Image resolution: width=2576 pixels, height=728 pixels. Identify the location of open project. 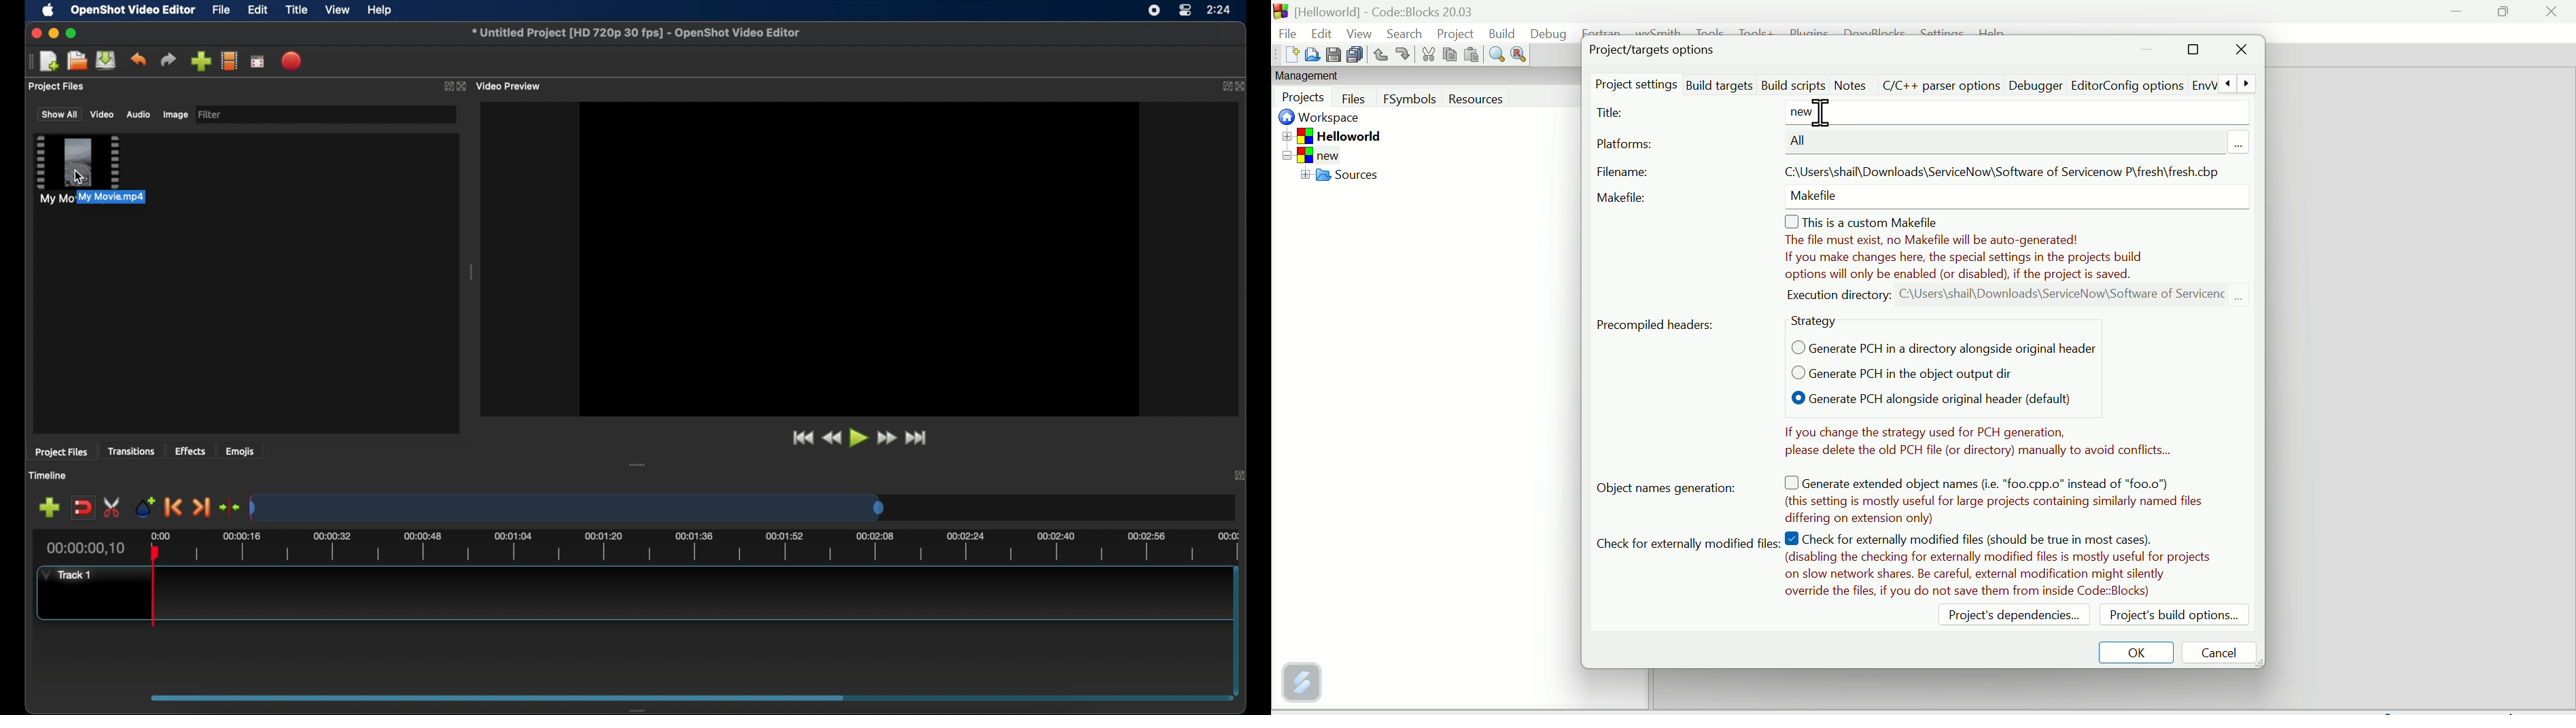
(77, 61).